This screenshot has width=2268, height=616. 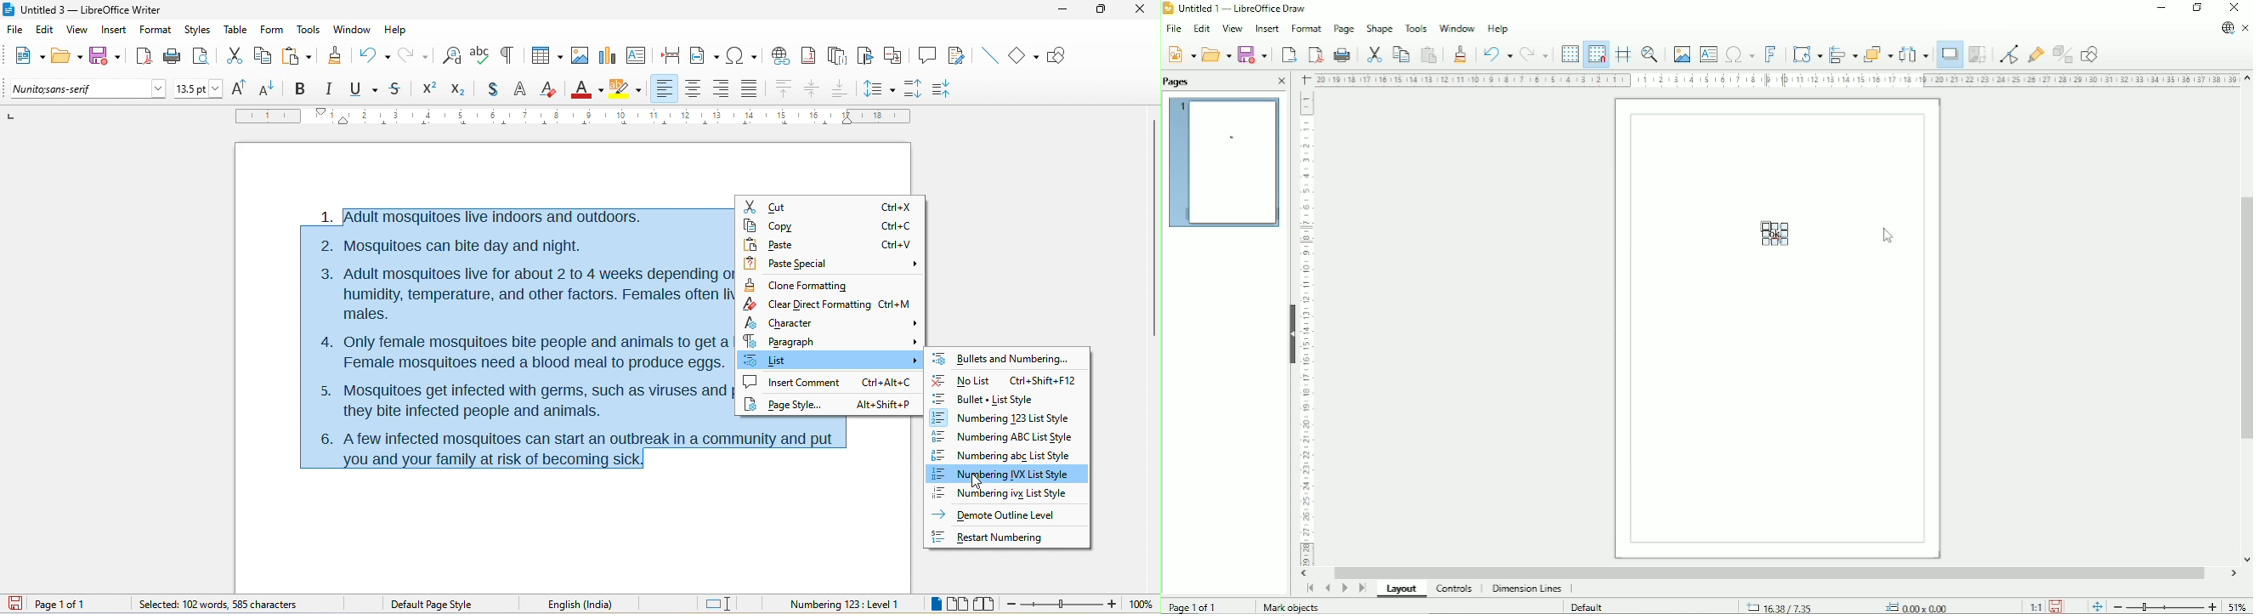 I want to click on font color, so click(x=587, y=88).